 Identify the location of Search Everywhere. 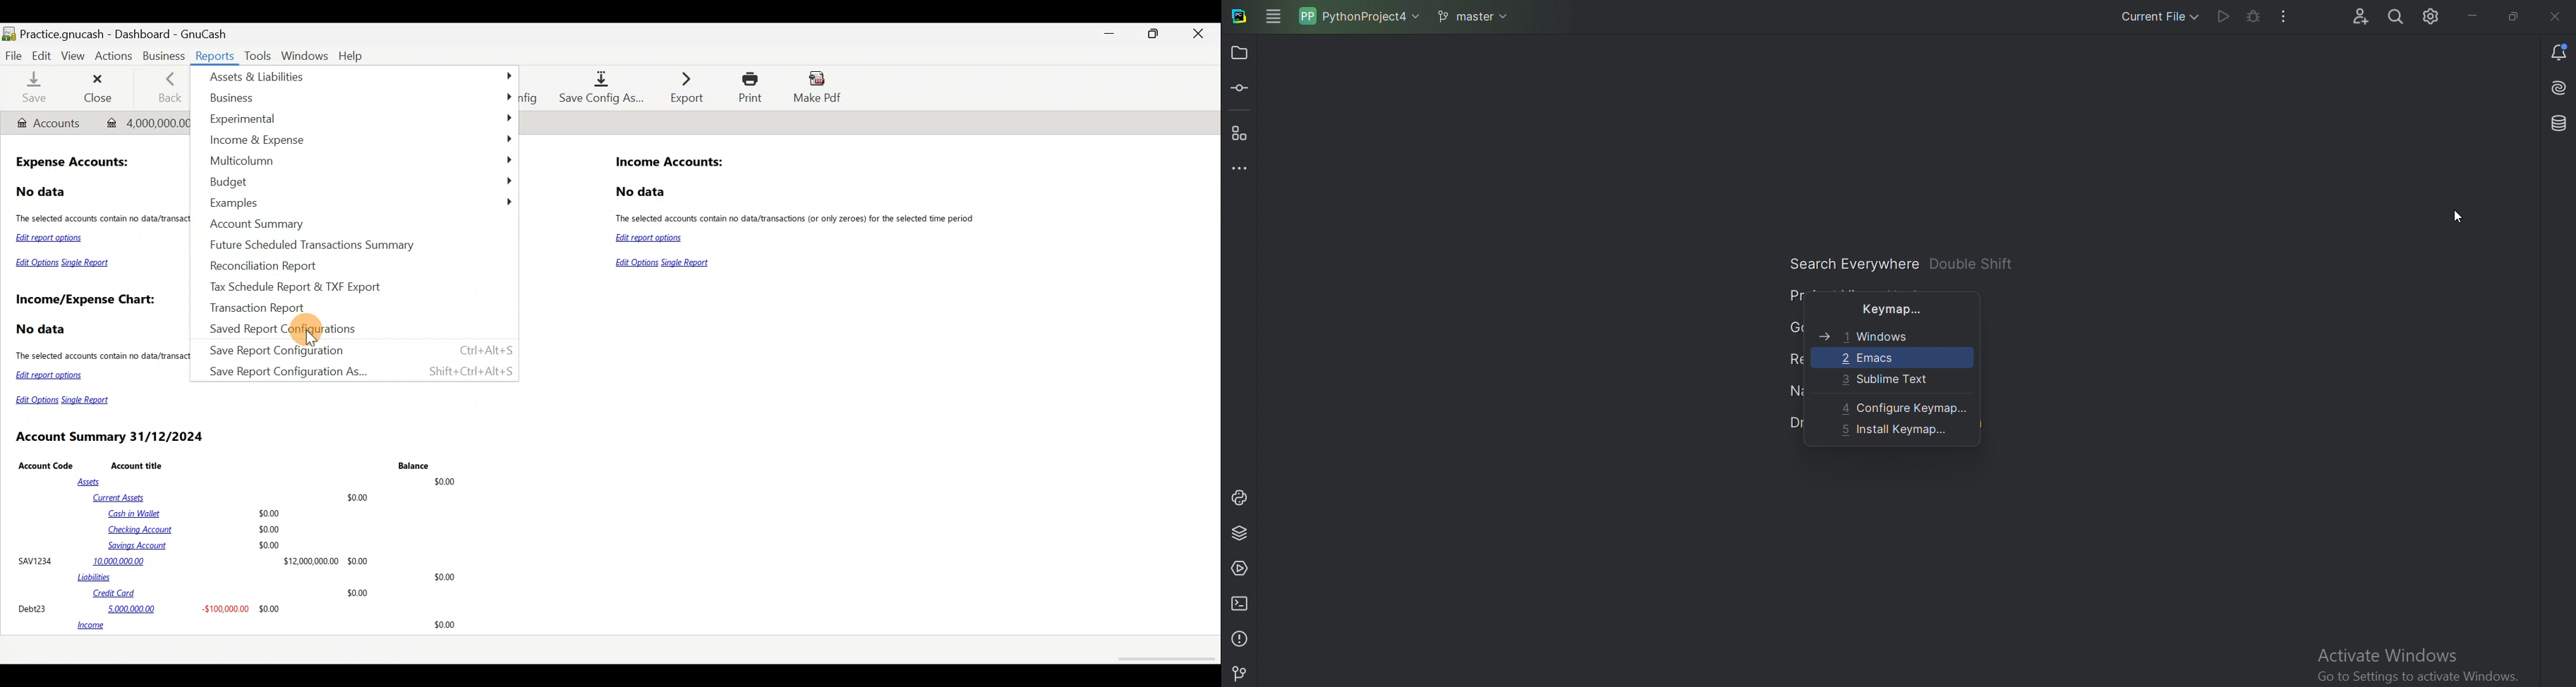
(2395, 18).